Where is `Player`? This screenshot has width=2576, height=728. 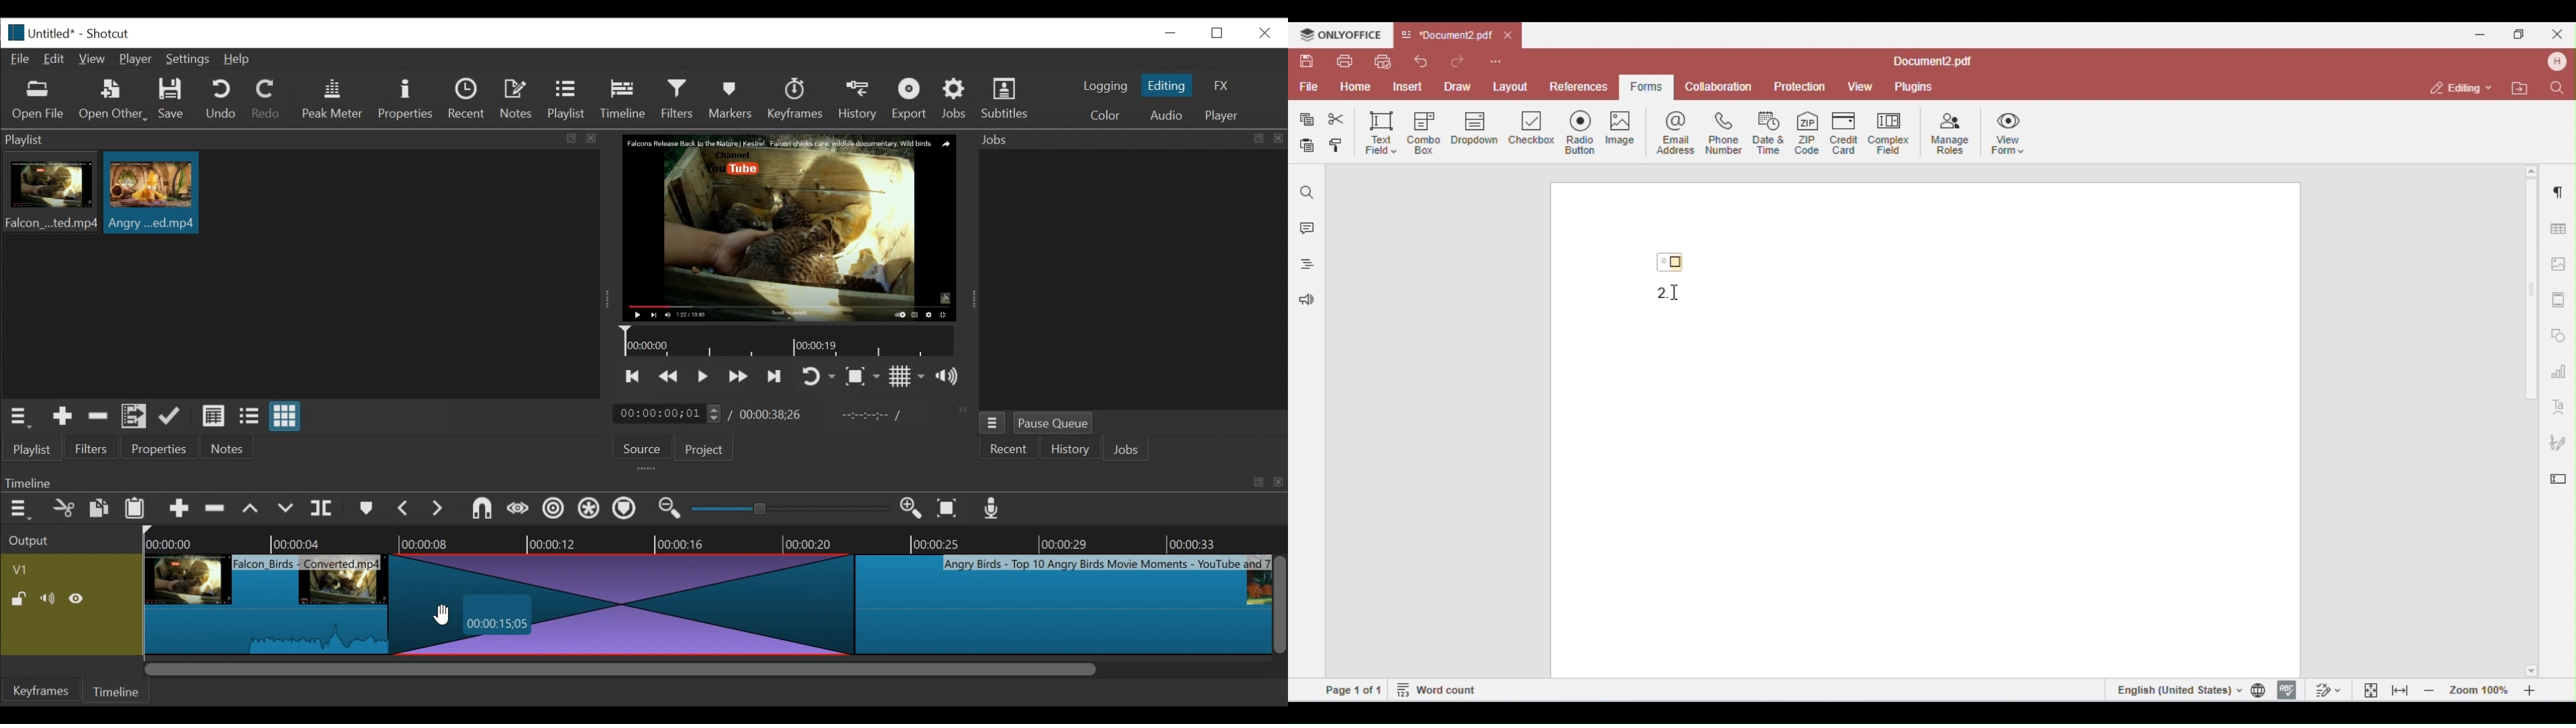 Player is located at coordinates (139, 60).